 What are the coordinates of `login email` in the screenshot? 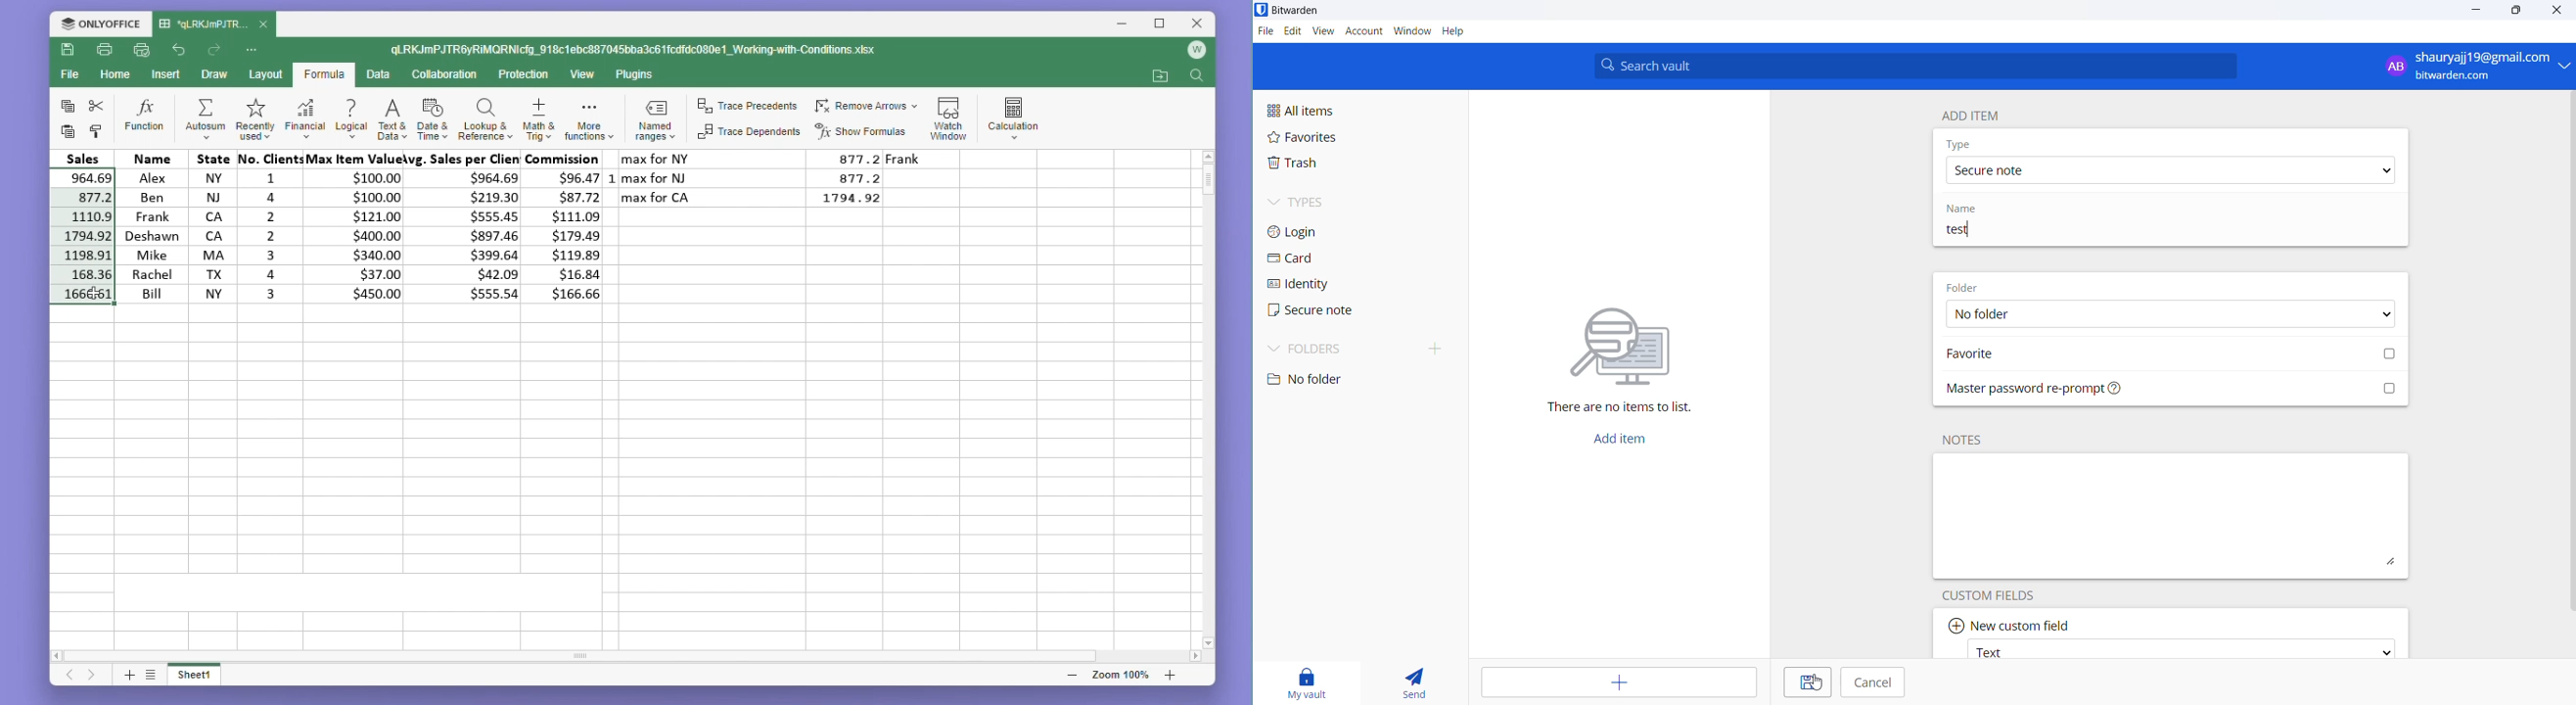 It's located at (2466, 66).